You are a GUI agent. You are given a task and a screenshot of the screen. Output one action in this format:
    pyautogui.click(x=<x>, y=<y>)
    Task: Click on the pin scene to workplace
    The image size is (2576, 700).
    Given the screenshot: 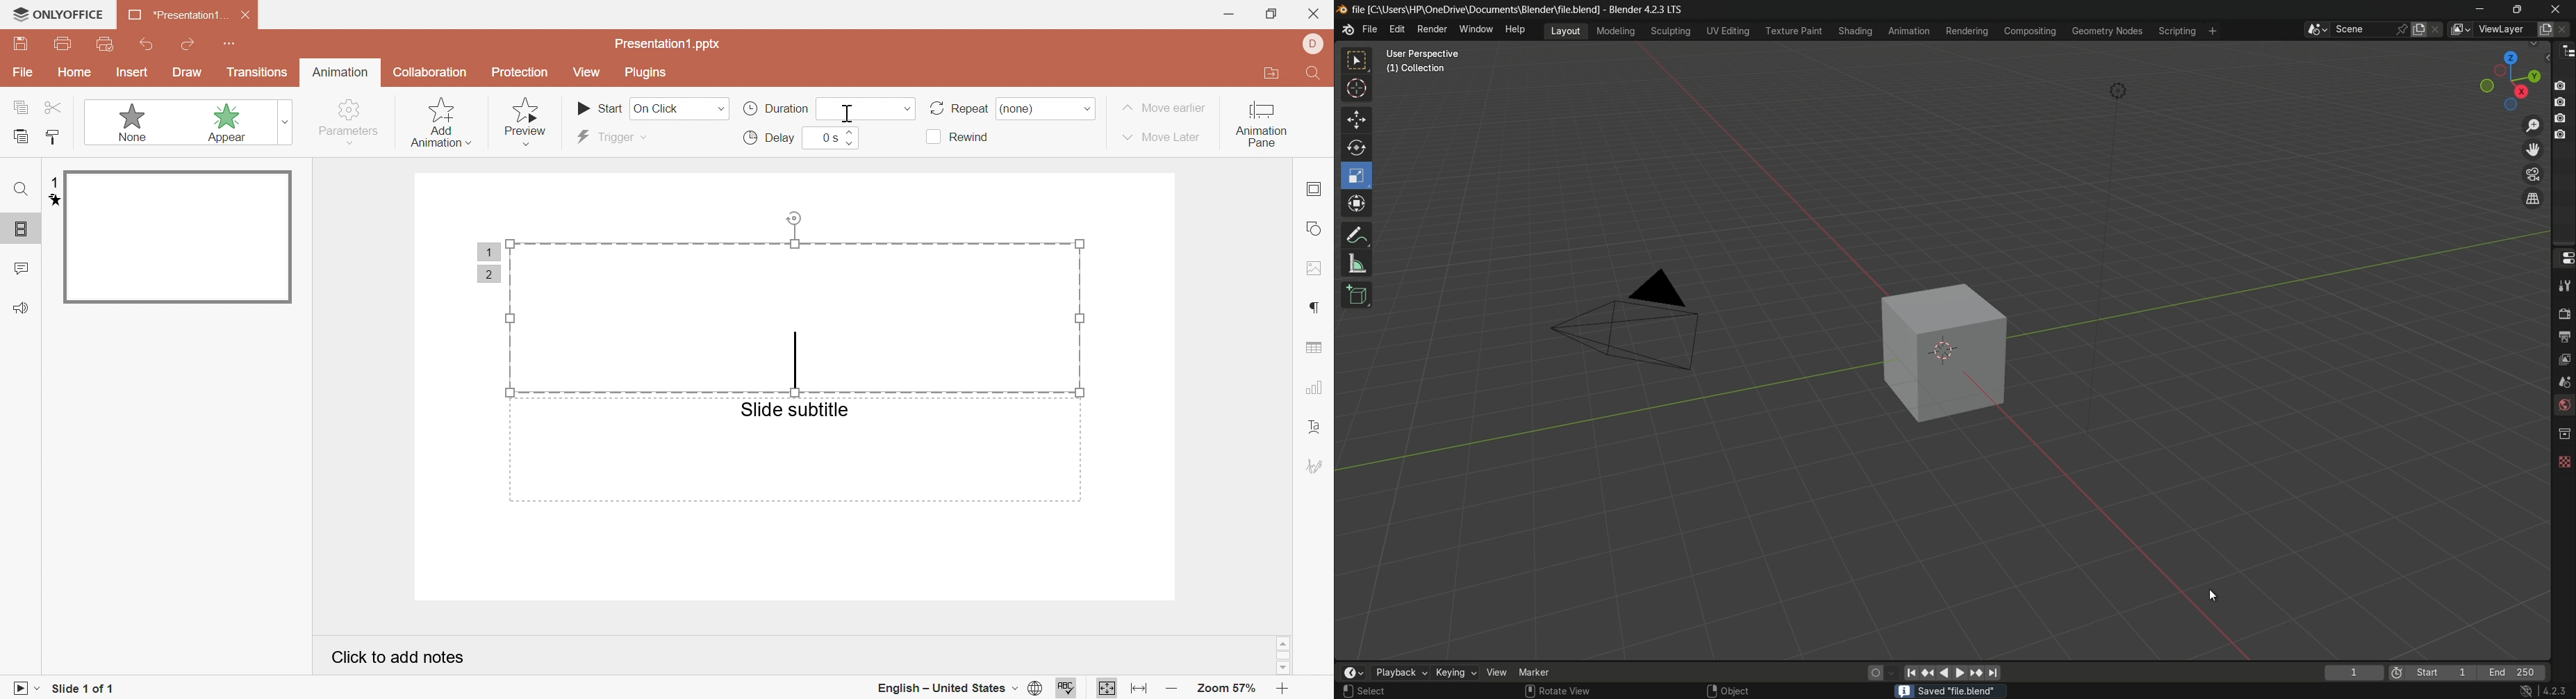 What is the action you would take?
    pyautogui.click(x=2404, y=29)
    